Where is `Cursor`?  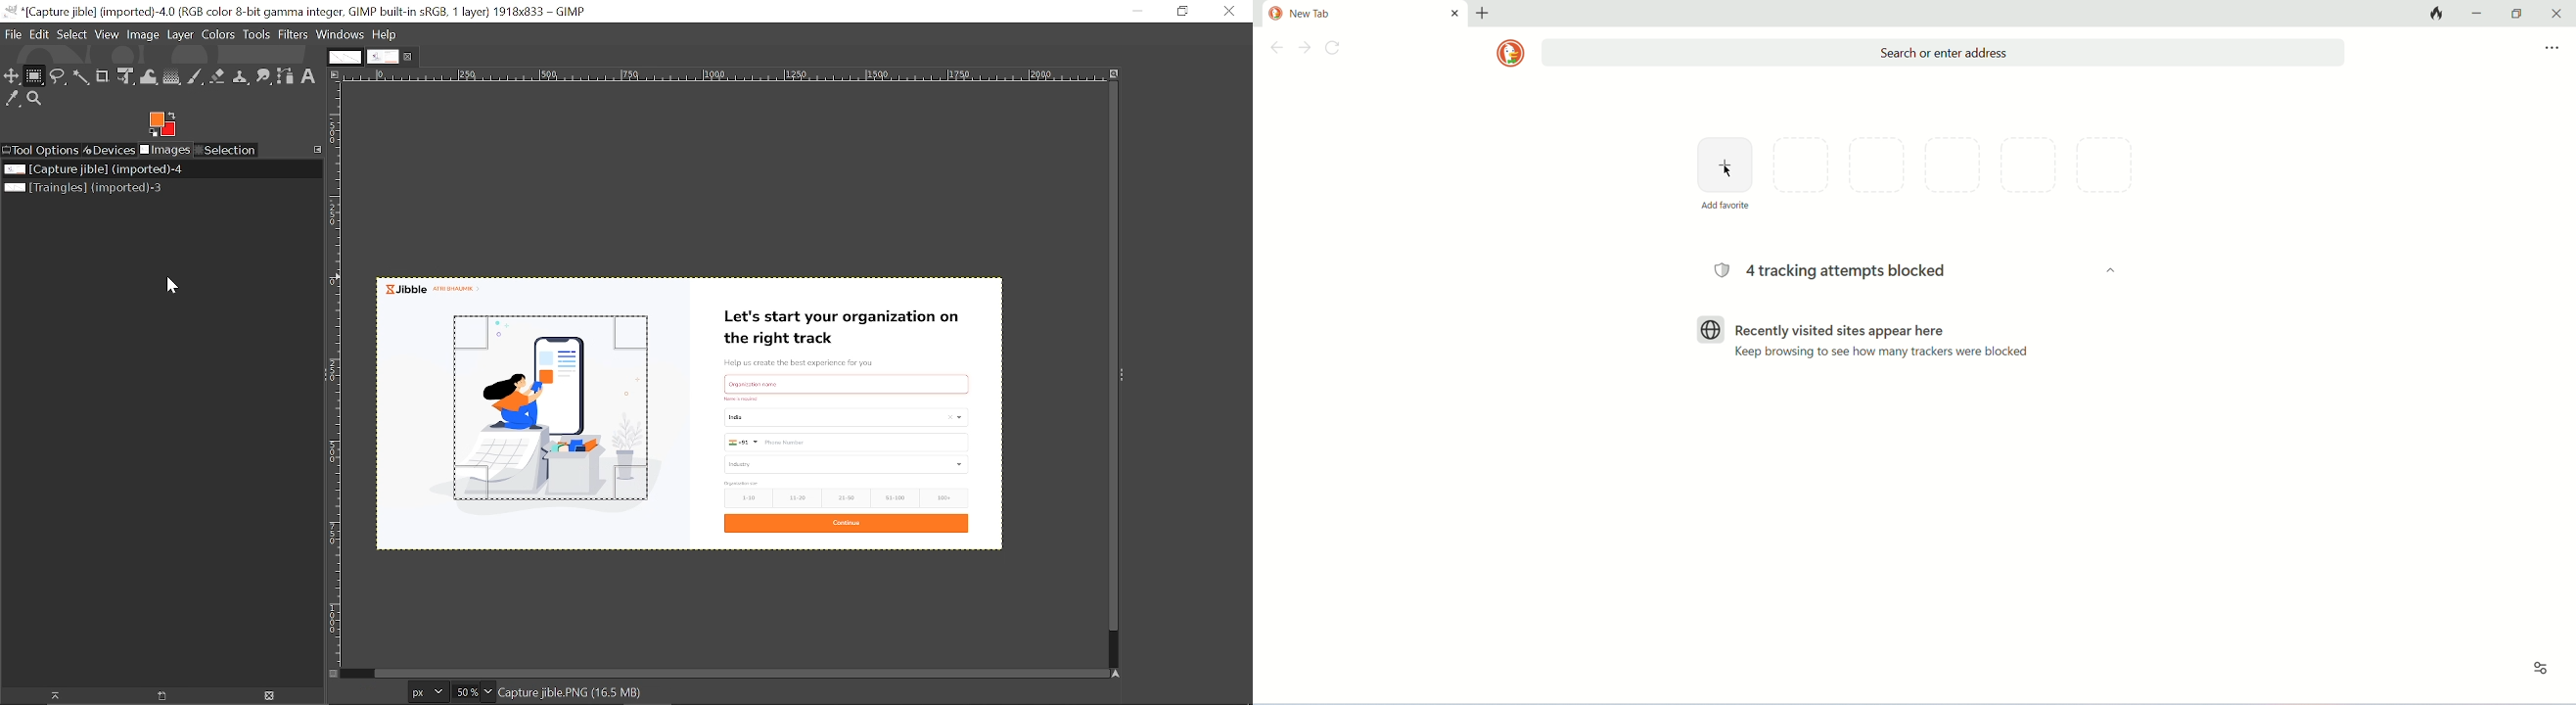 Cursor is located at coordinates (176, 288).